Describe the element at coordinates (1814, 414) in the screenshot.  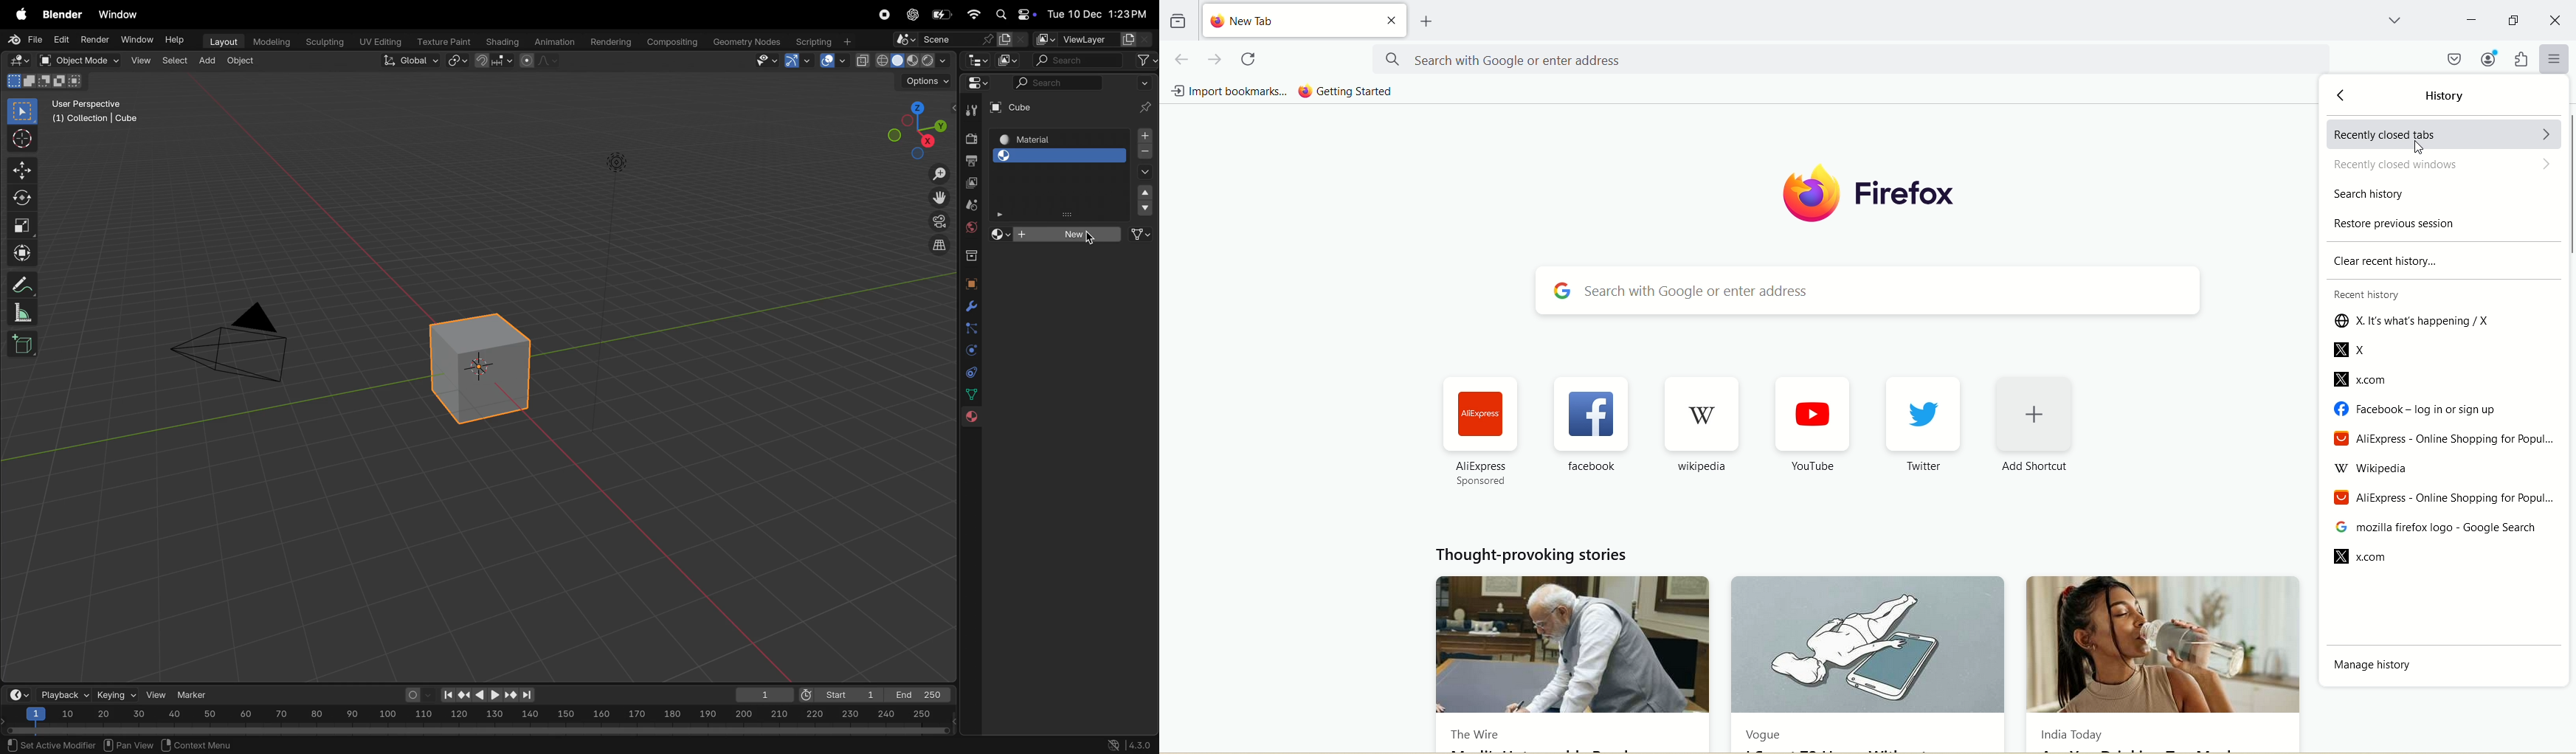
I see `youtube` at that location.